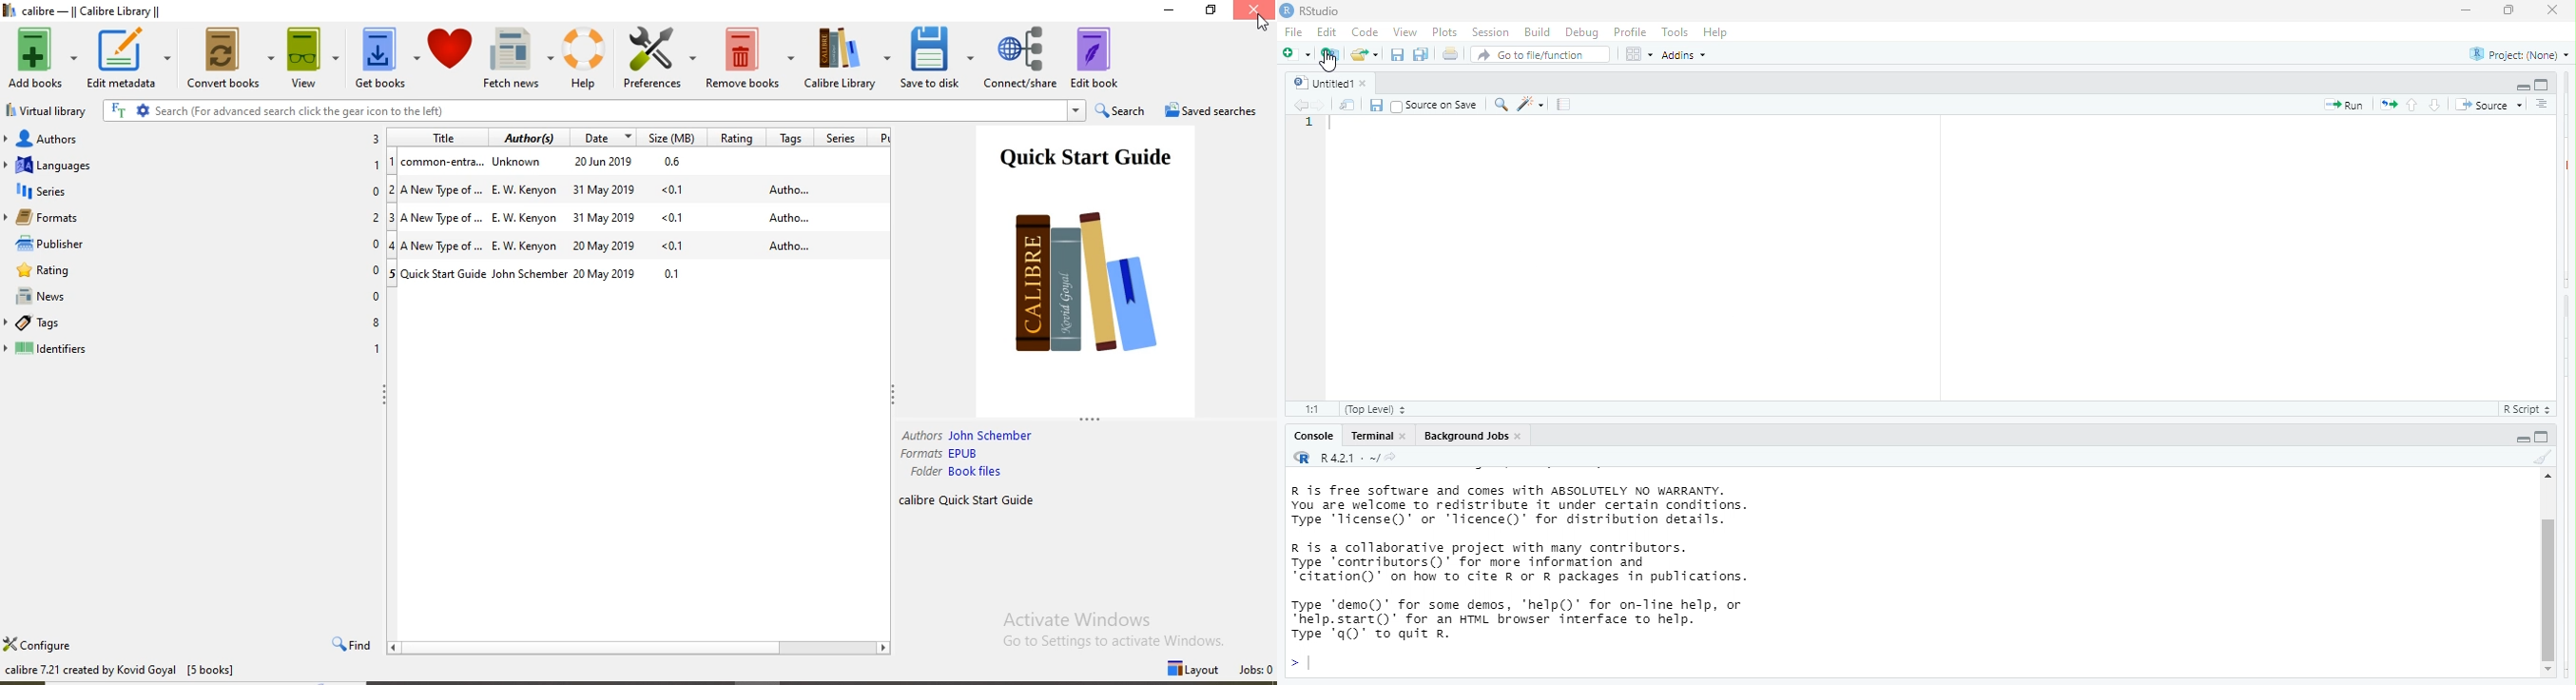 The image size is (2576, 700). Describe the element at coordinates (2518, 439) in the screenshot. I see `hide r script` at that location.